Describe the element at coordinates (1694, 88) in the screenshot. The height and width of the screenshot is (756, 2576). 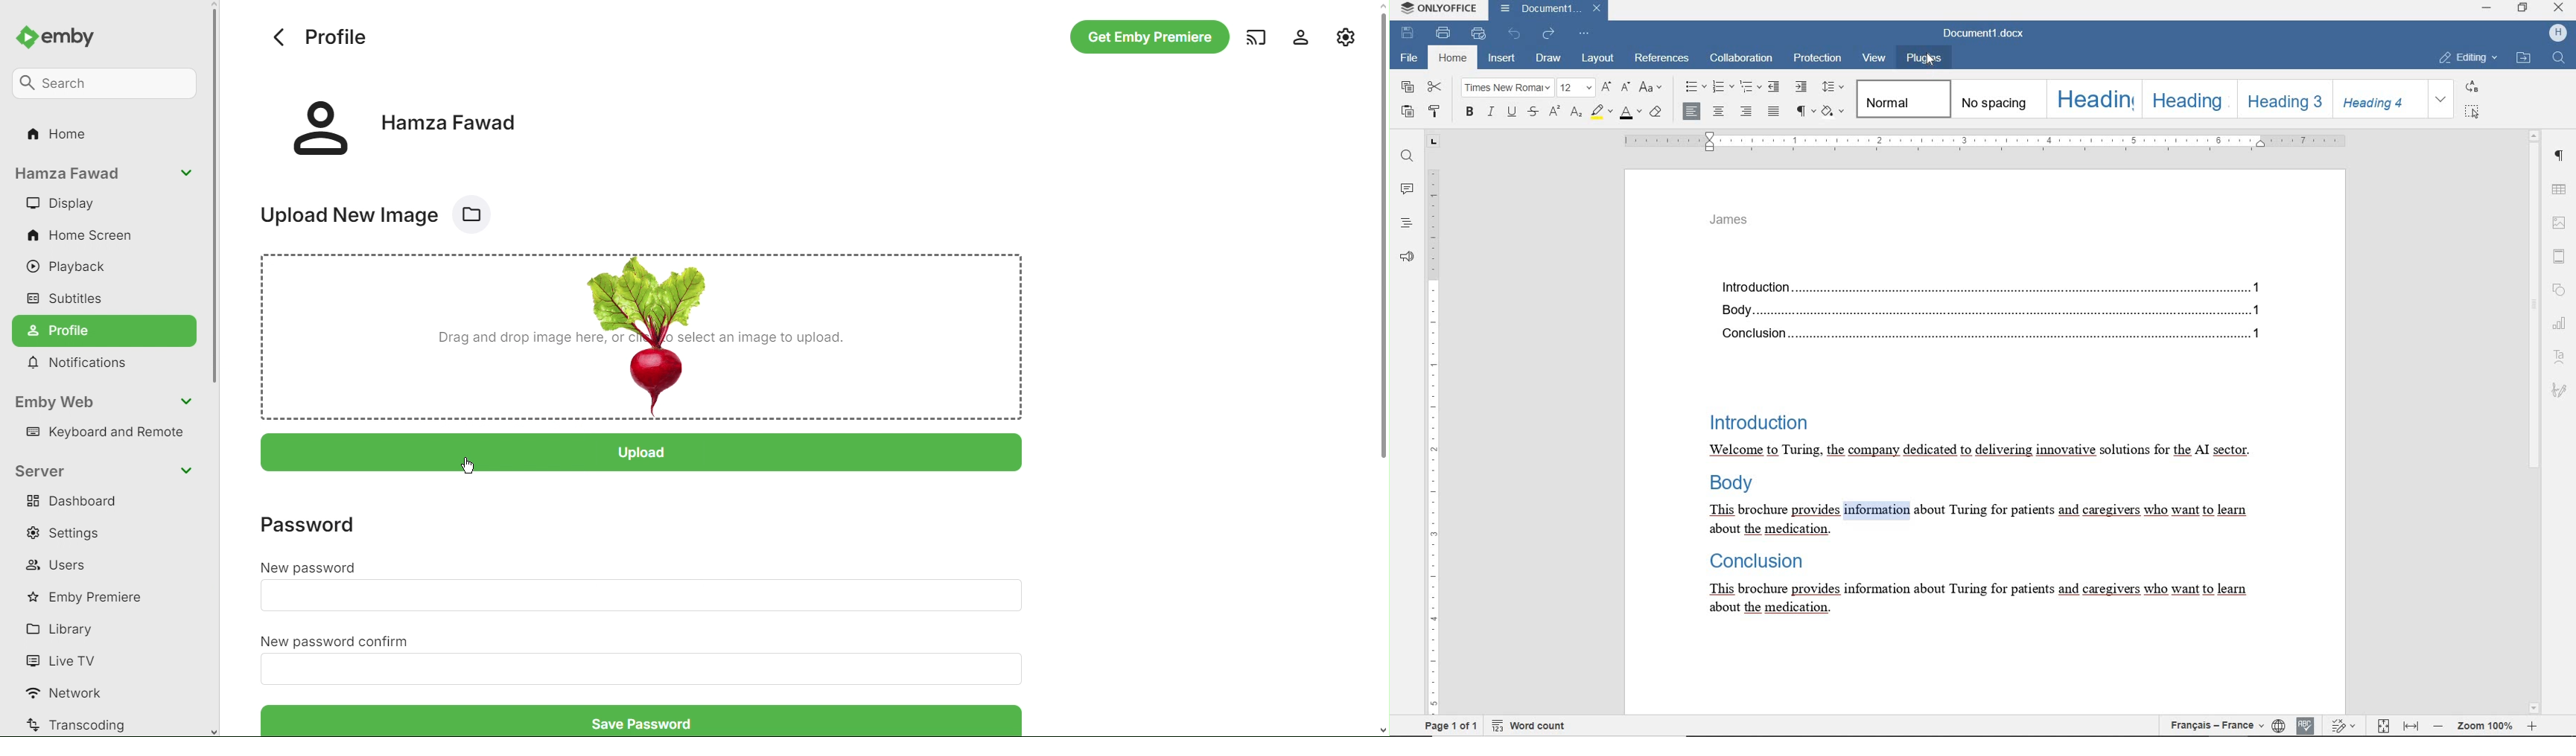
I see `BULLETS` at that location.